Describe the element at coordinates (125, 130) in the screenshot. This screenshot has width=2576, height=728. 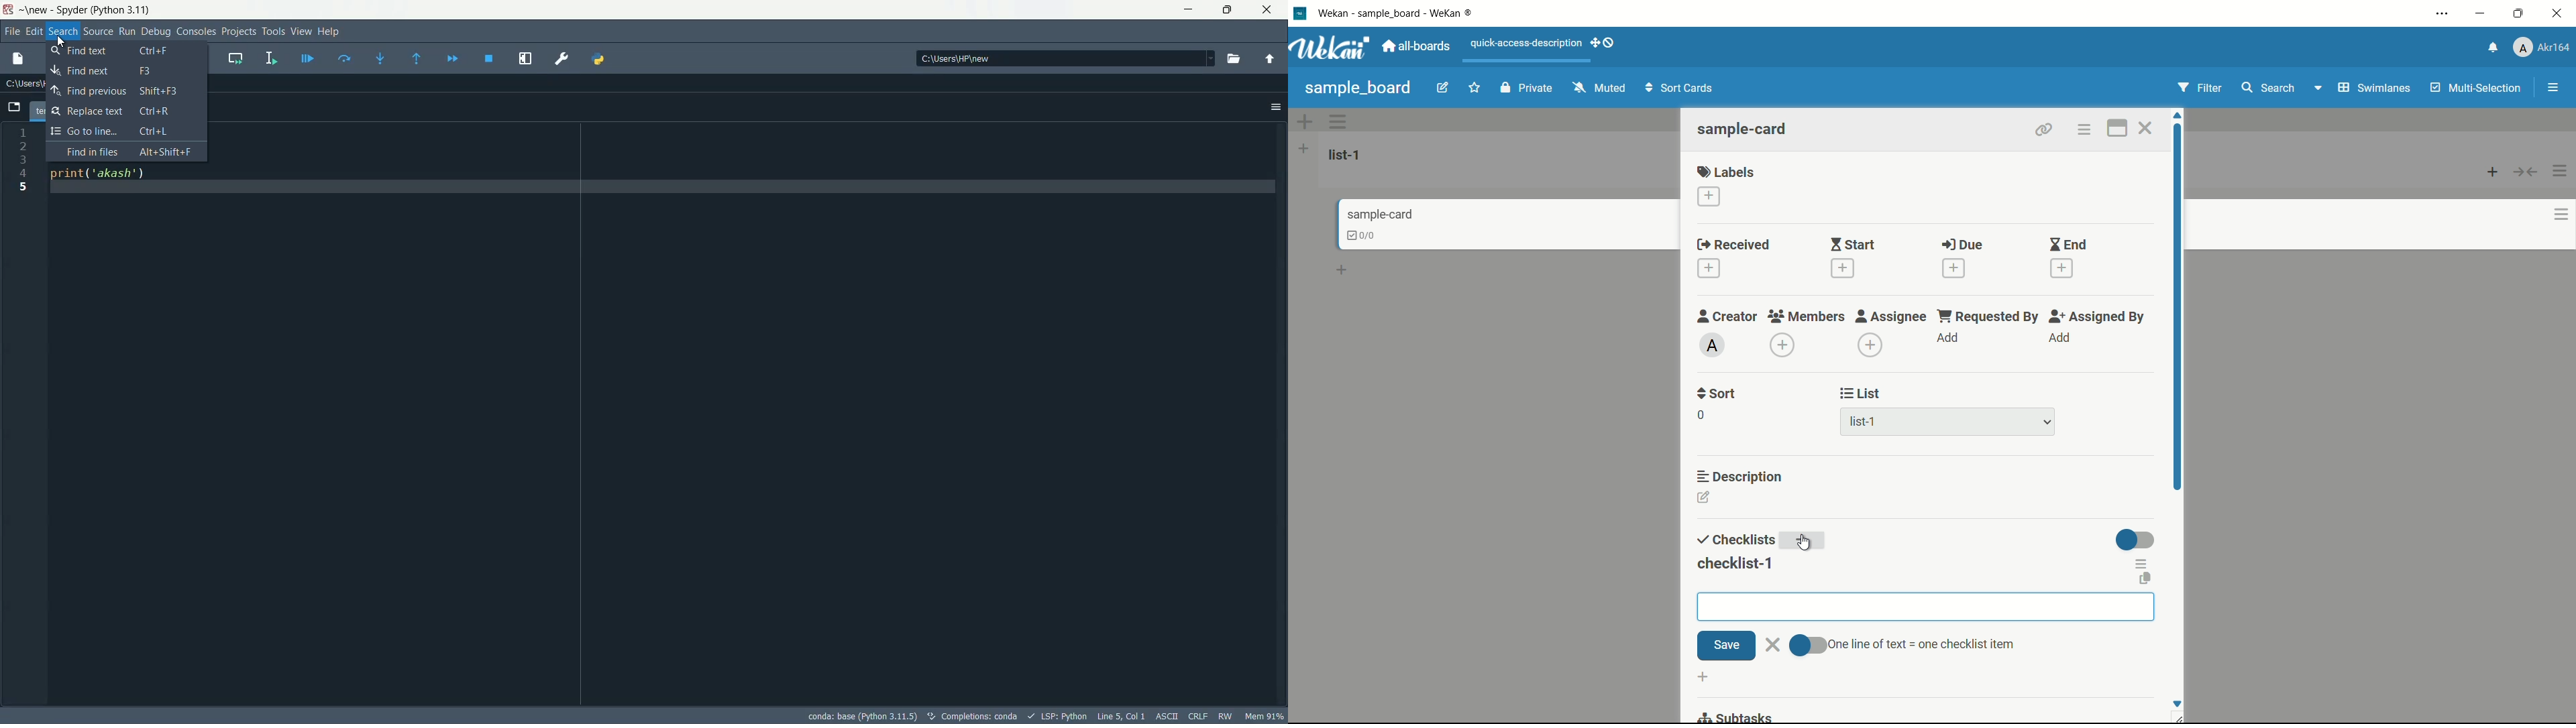
I see `Go to Line` at that location.